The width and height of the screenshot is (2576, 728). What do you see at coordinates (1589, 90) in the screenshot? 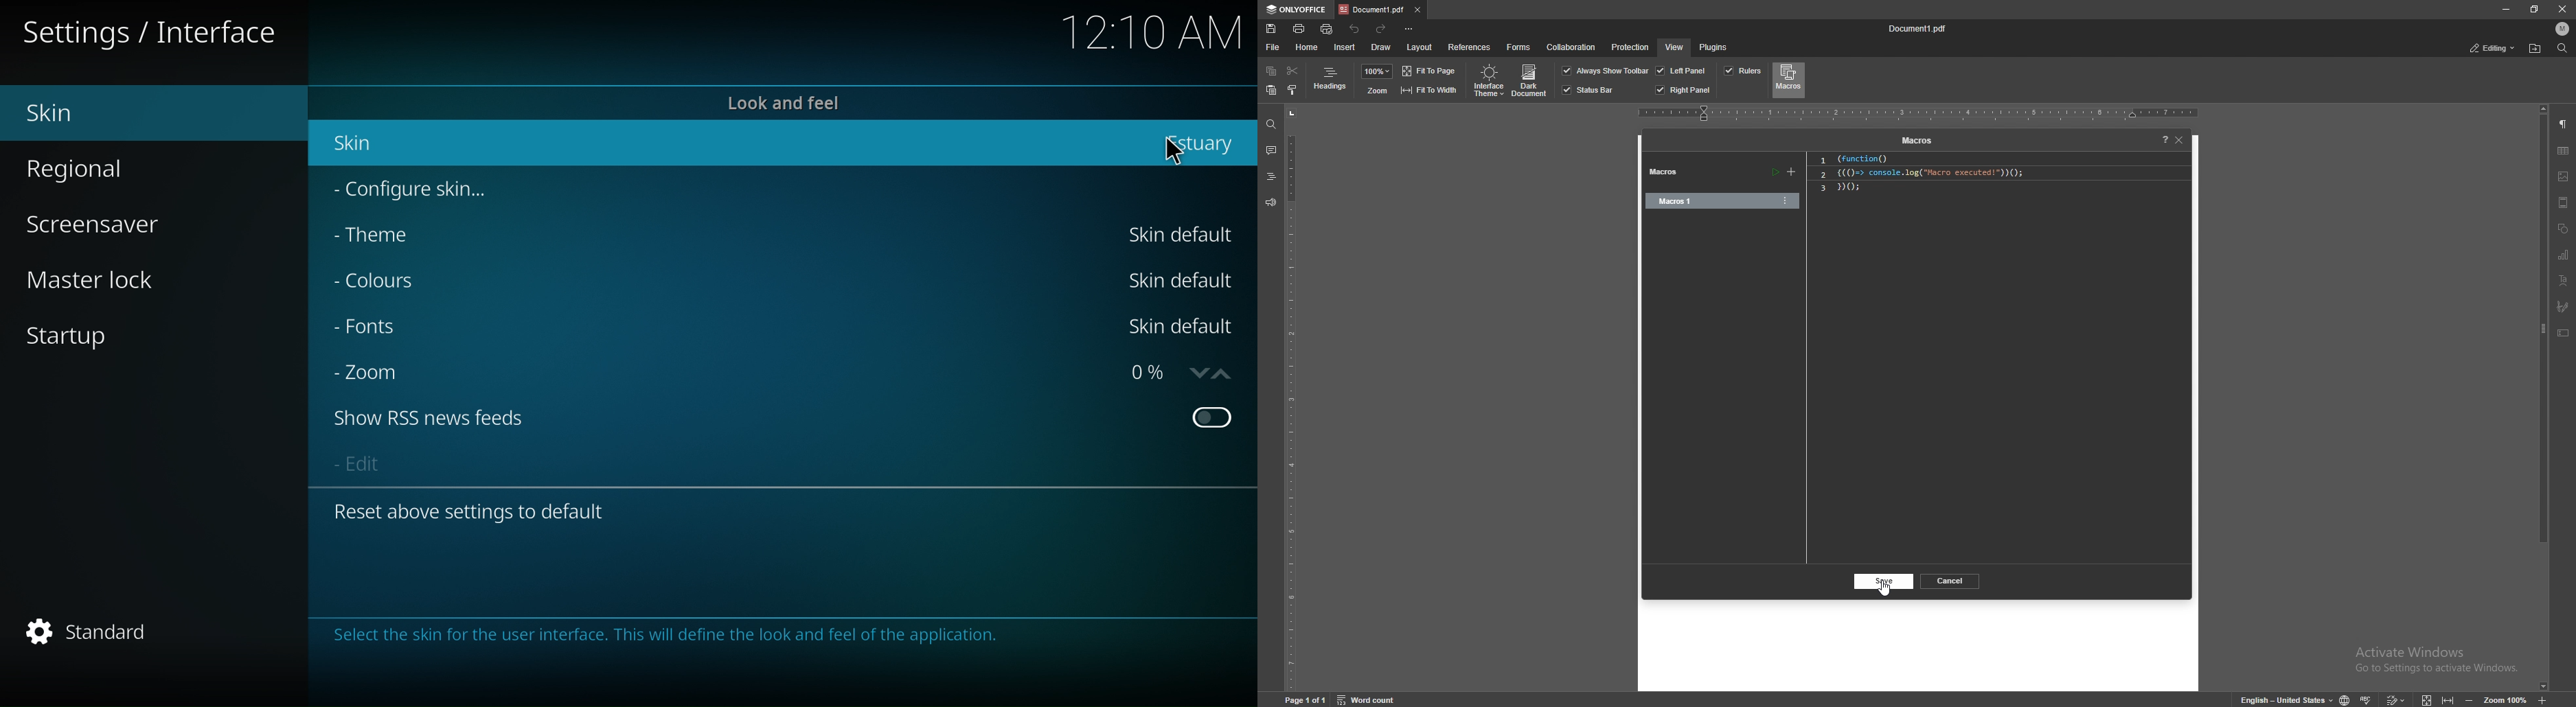
I see `status bar` at bounding box center [1589, 90].